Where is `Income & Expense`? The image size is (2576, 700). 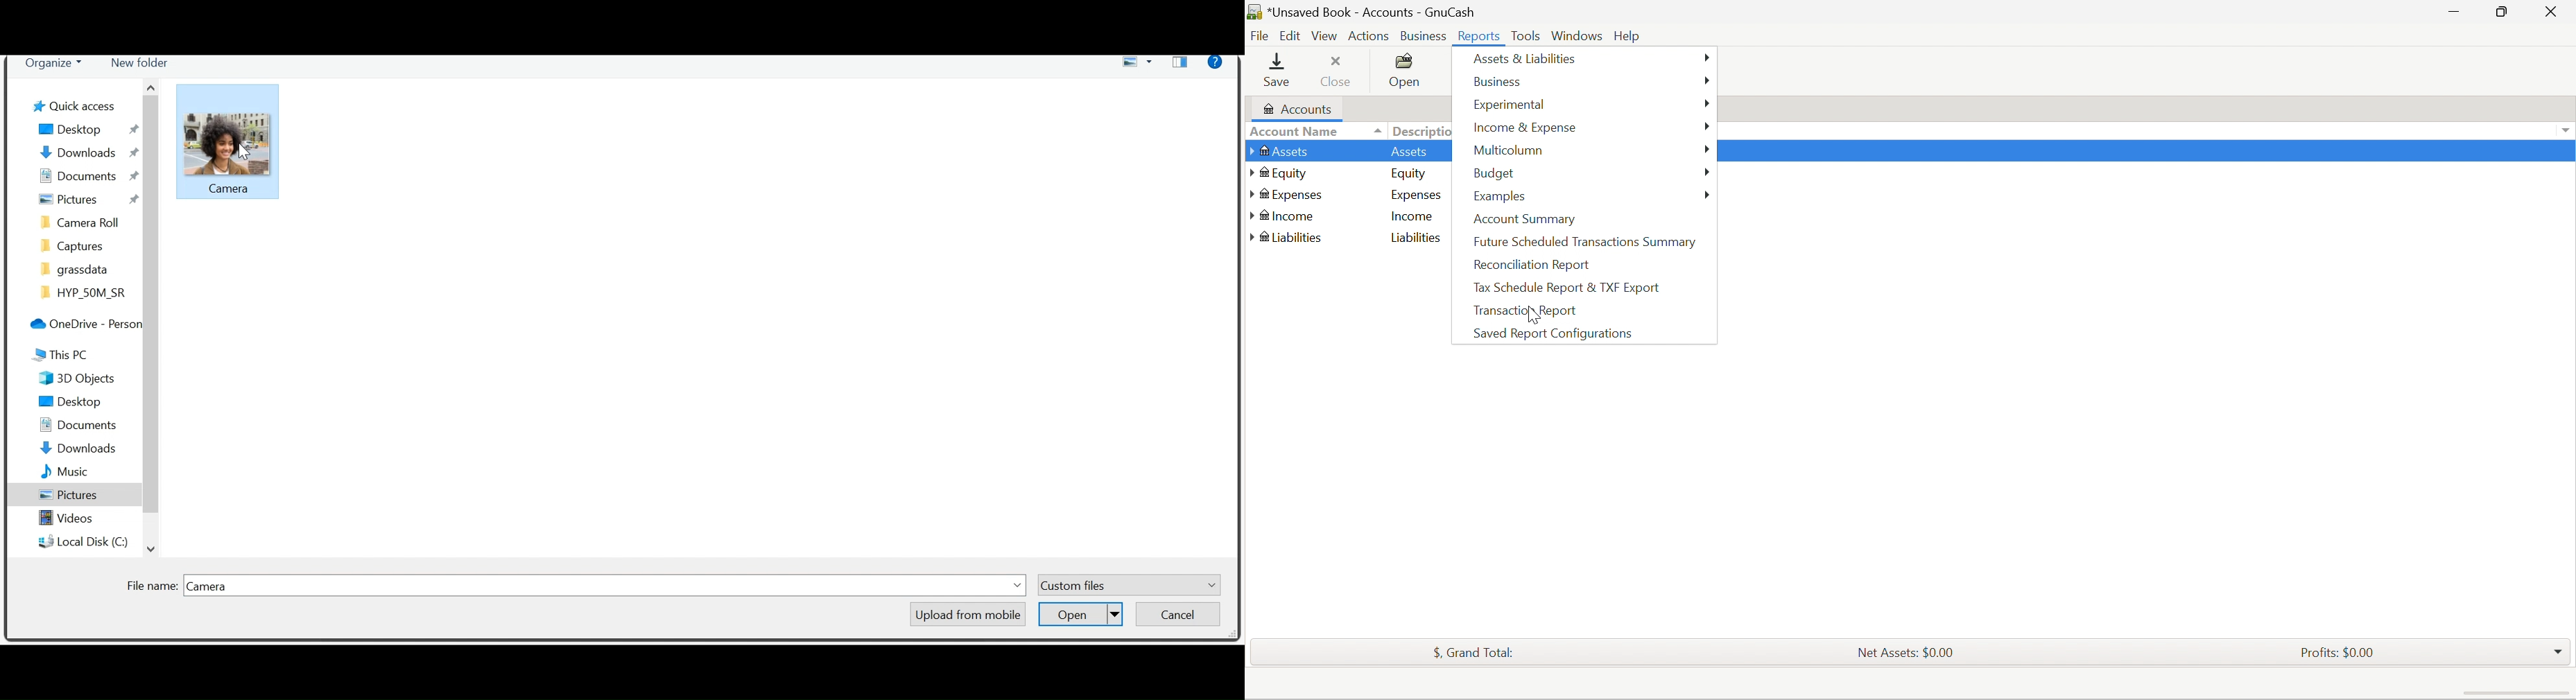
Income & Expense is located at coordinates (1526, 127).